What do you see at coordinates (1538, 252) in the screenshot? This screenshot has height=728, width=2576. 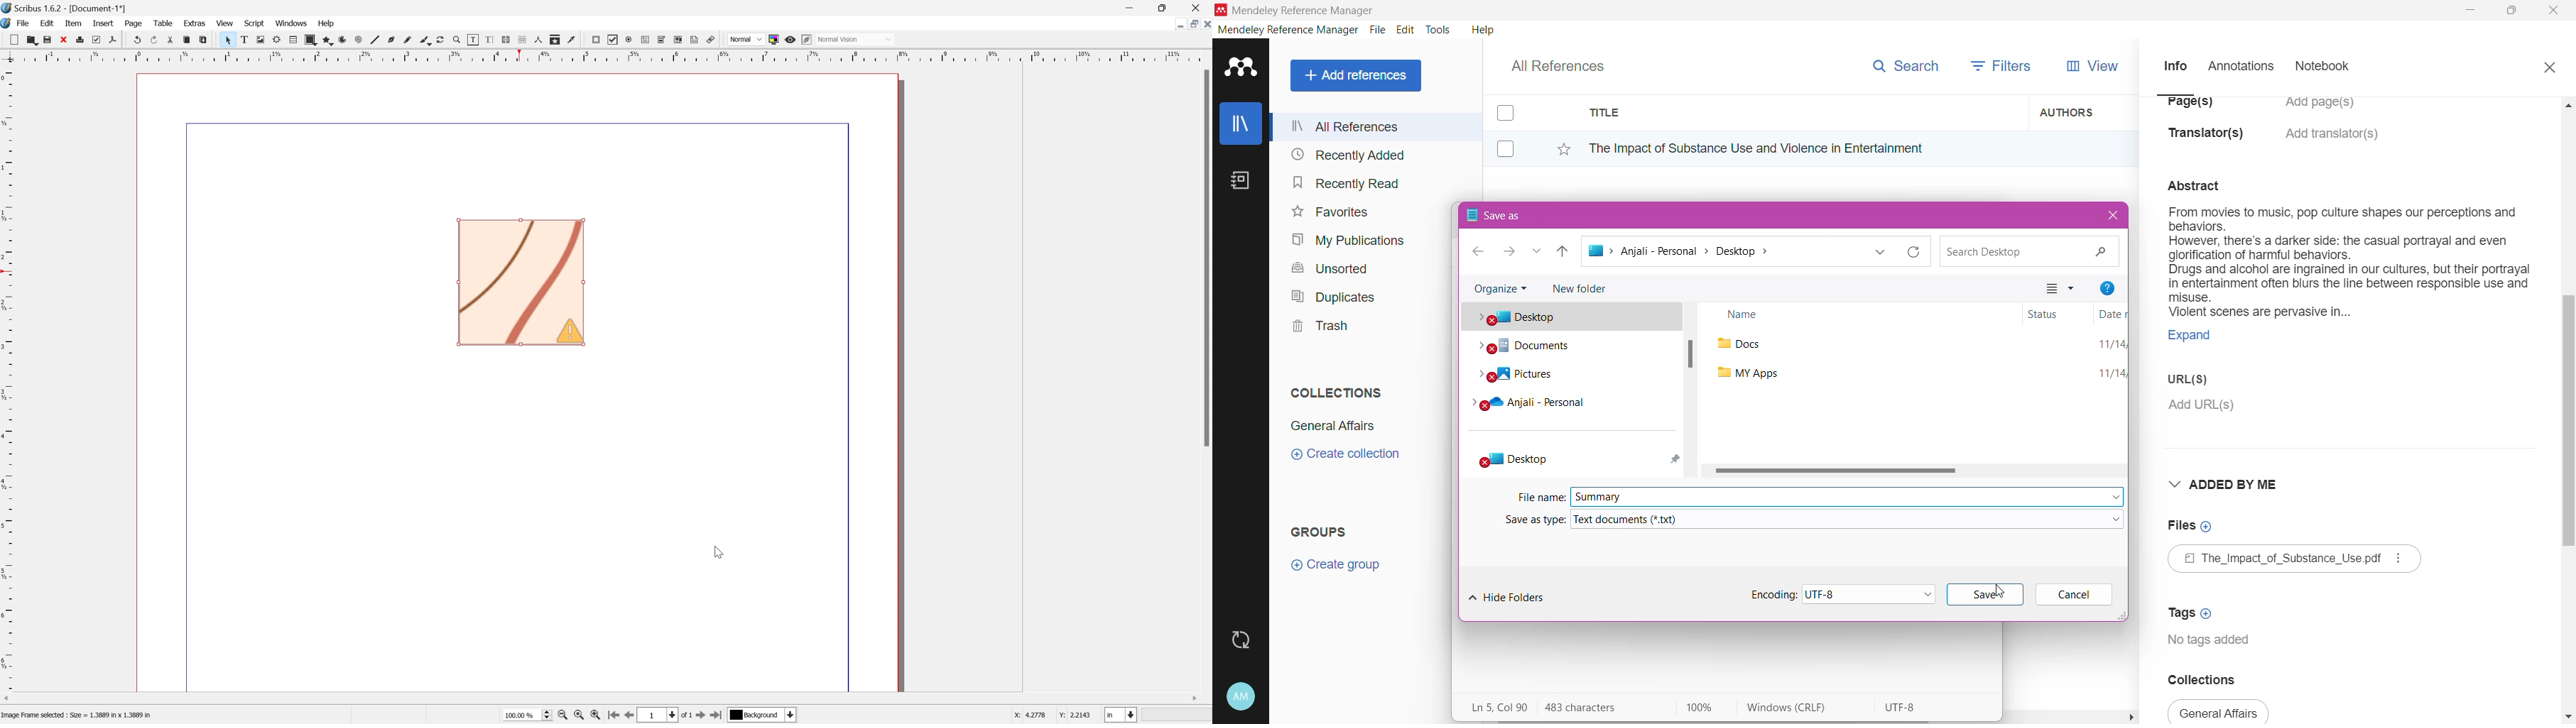 I see `Recent locations` at bounding box center [1538, 252].